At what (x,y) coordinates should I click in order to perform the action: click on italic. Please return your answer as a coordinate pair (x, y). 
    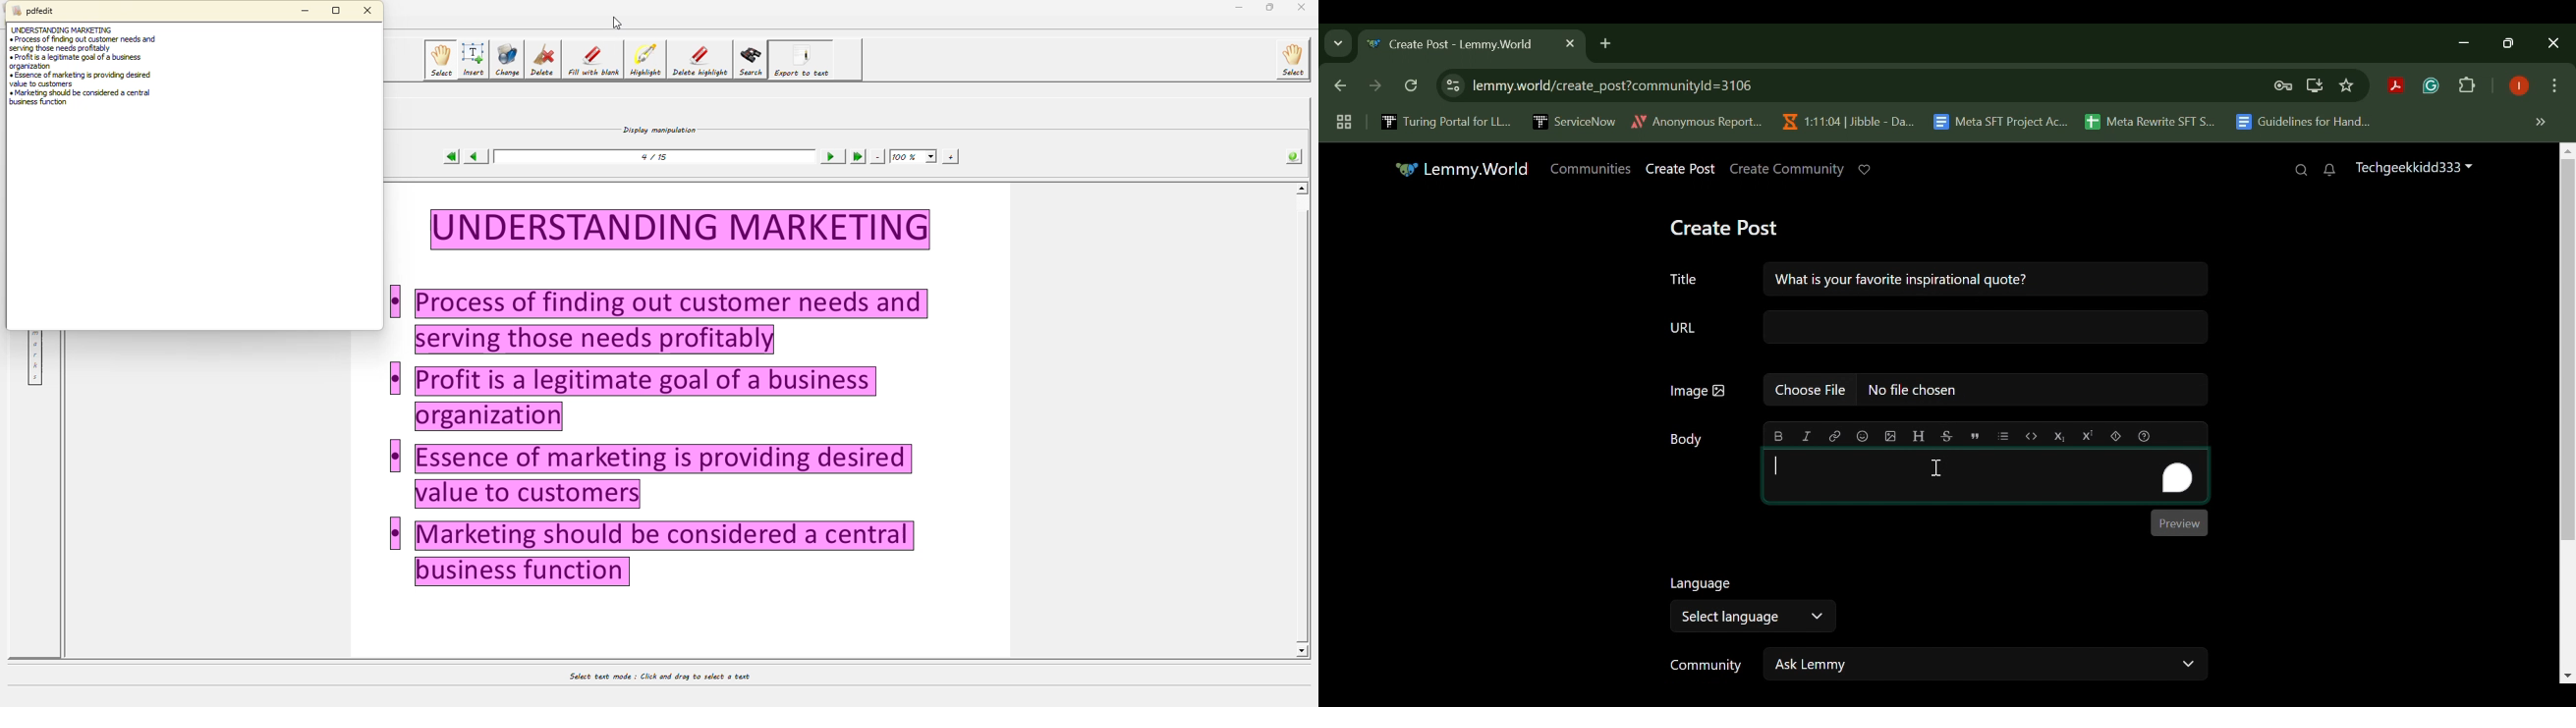
    Looking at the image, I should click on (1807, 436).